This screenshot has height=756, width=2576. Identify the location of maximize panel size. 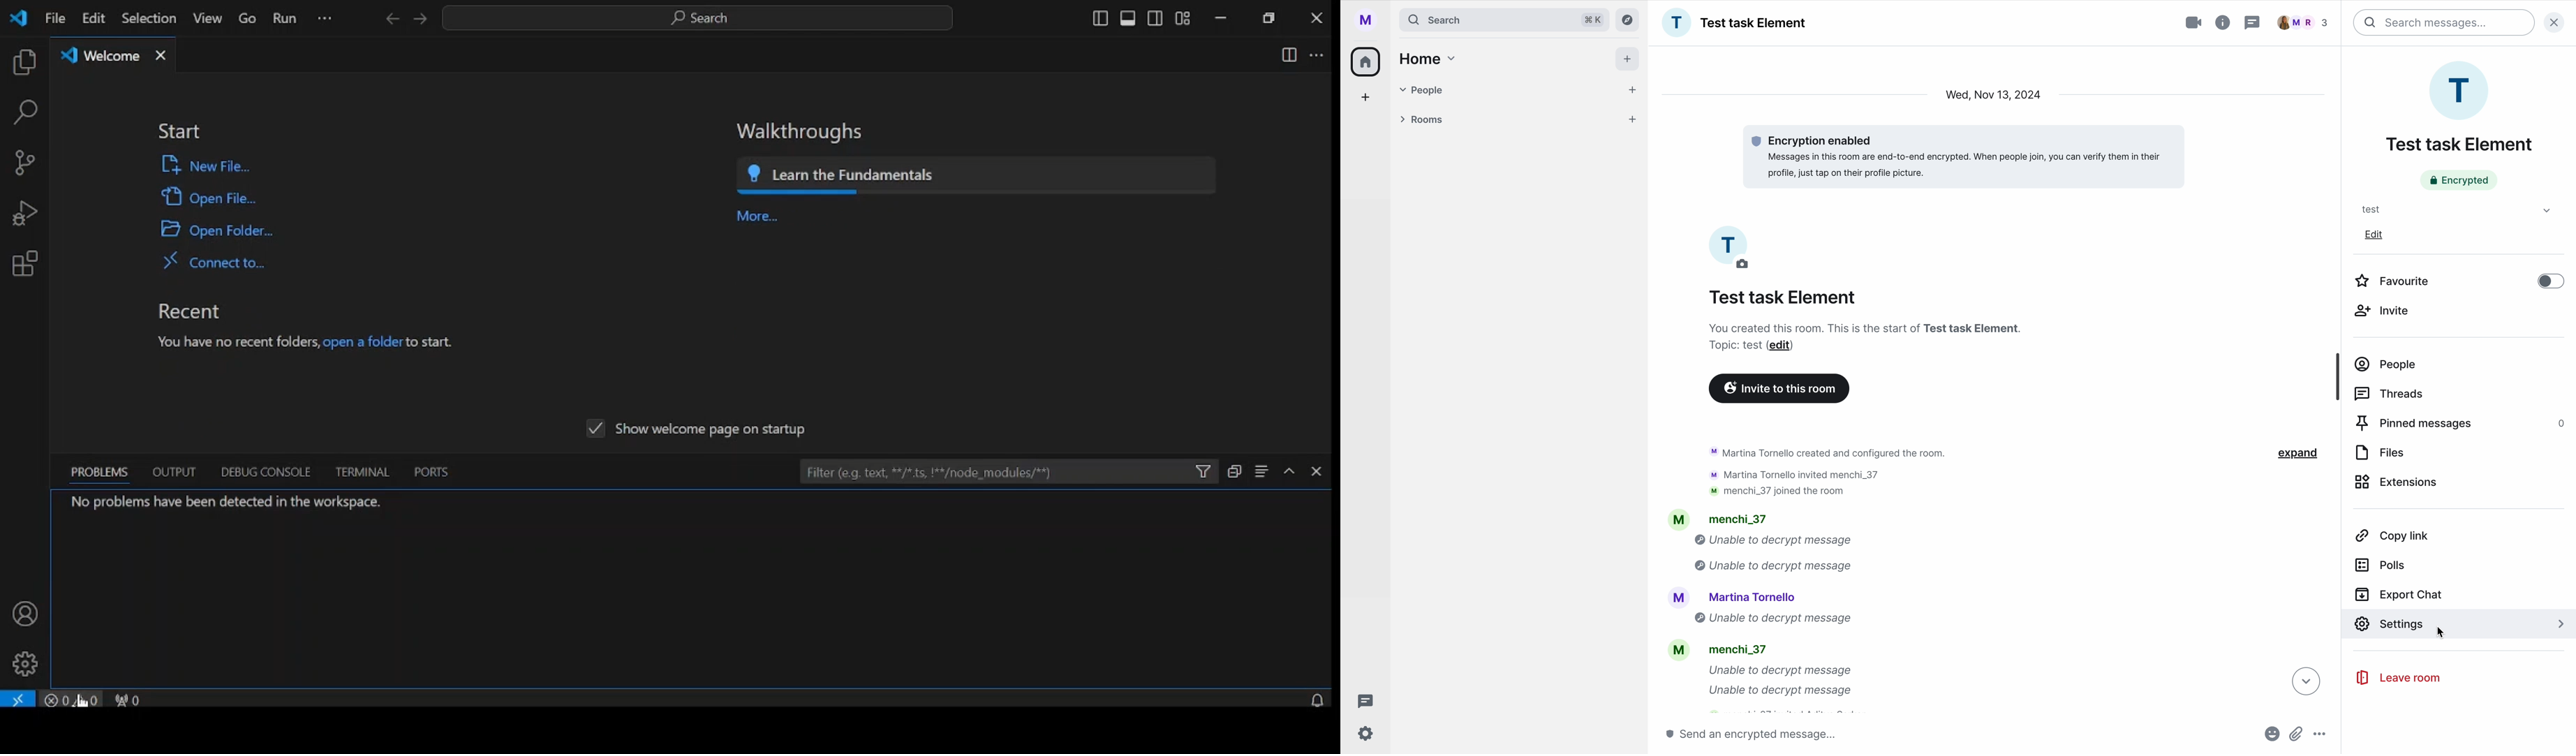
(1289, 470).